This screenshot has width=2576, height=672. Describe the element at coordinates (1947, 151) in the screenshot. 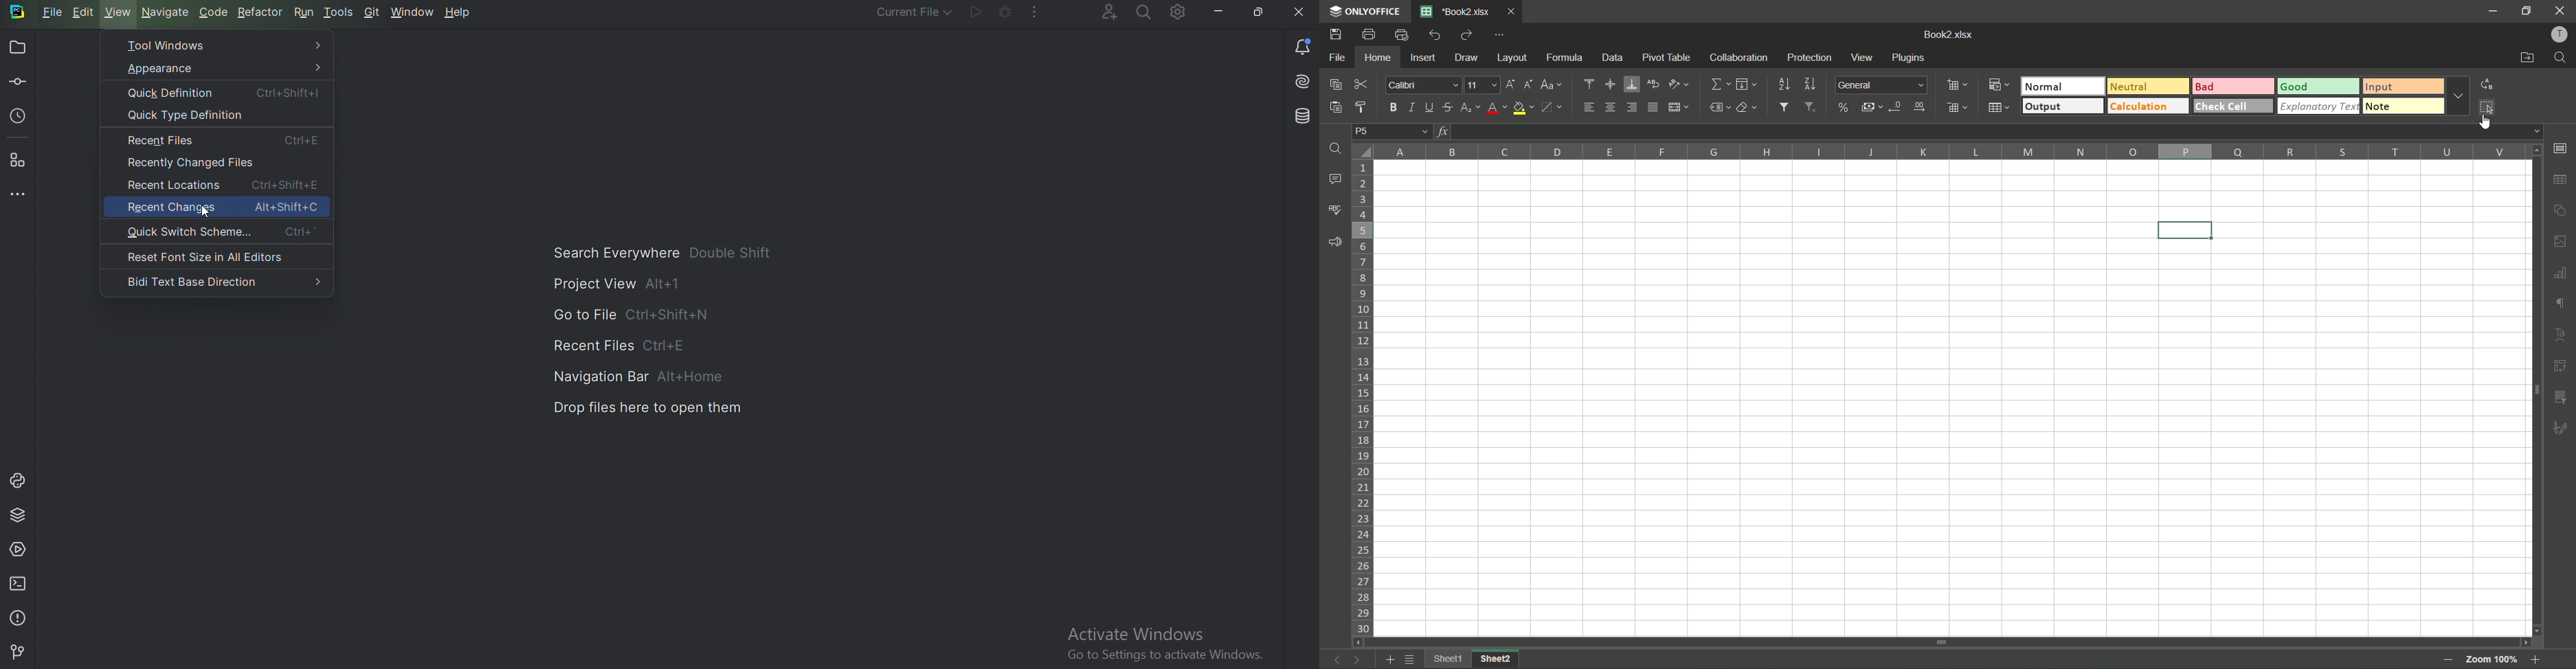

I see `column names` at that location.